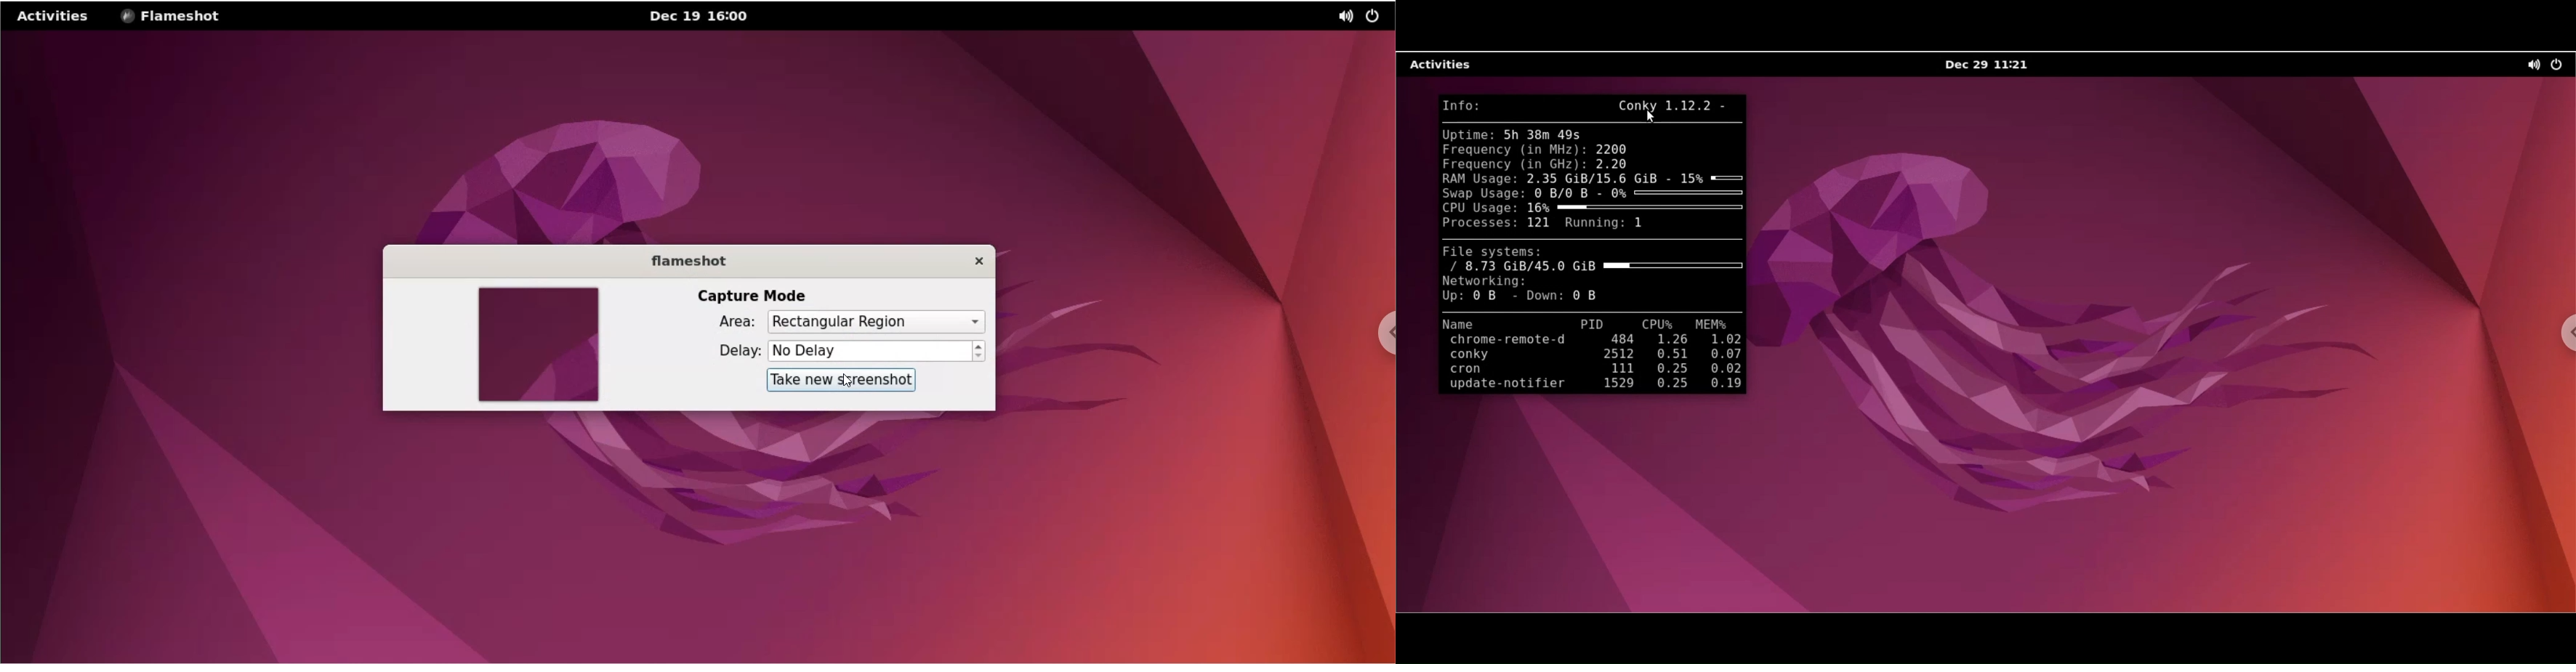 This screenshot has width=2576, height=672. Describe the element at coordinates (876, 323) in the screenshot. I see `capture area options` at that location.